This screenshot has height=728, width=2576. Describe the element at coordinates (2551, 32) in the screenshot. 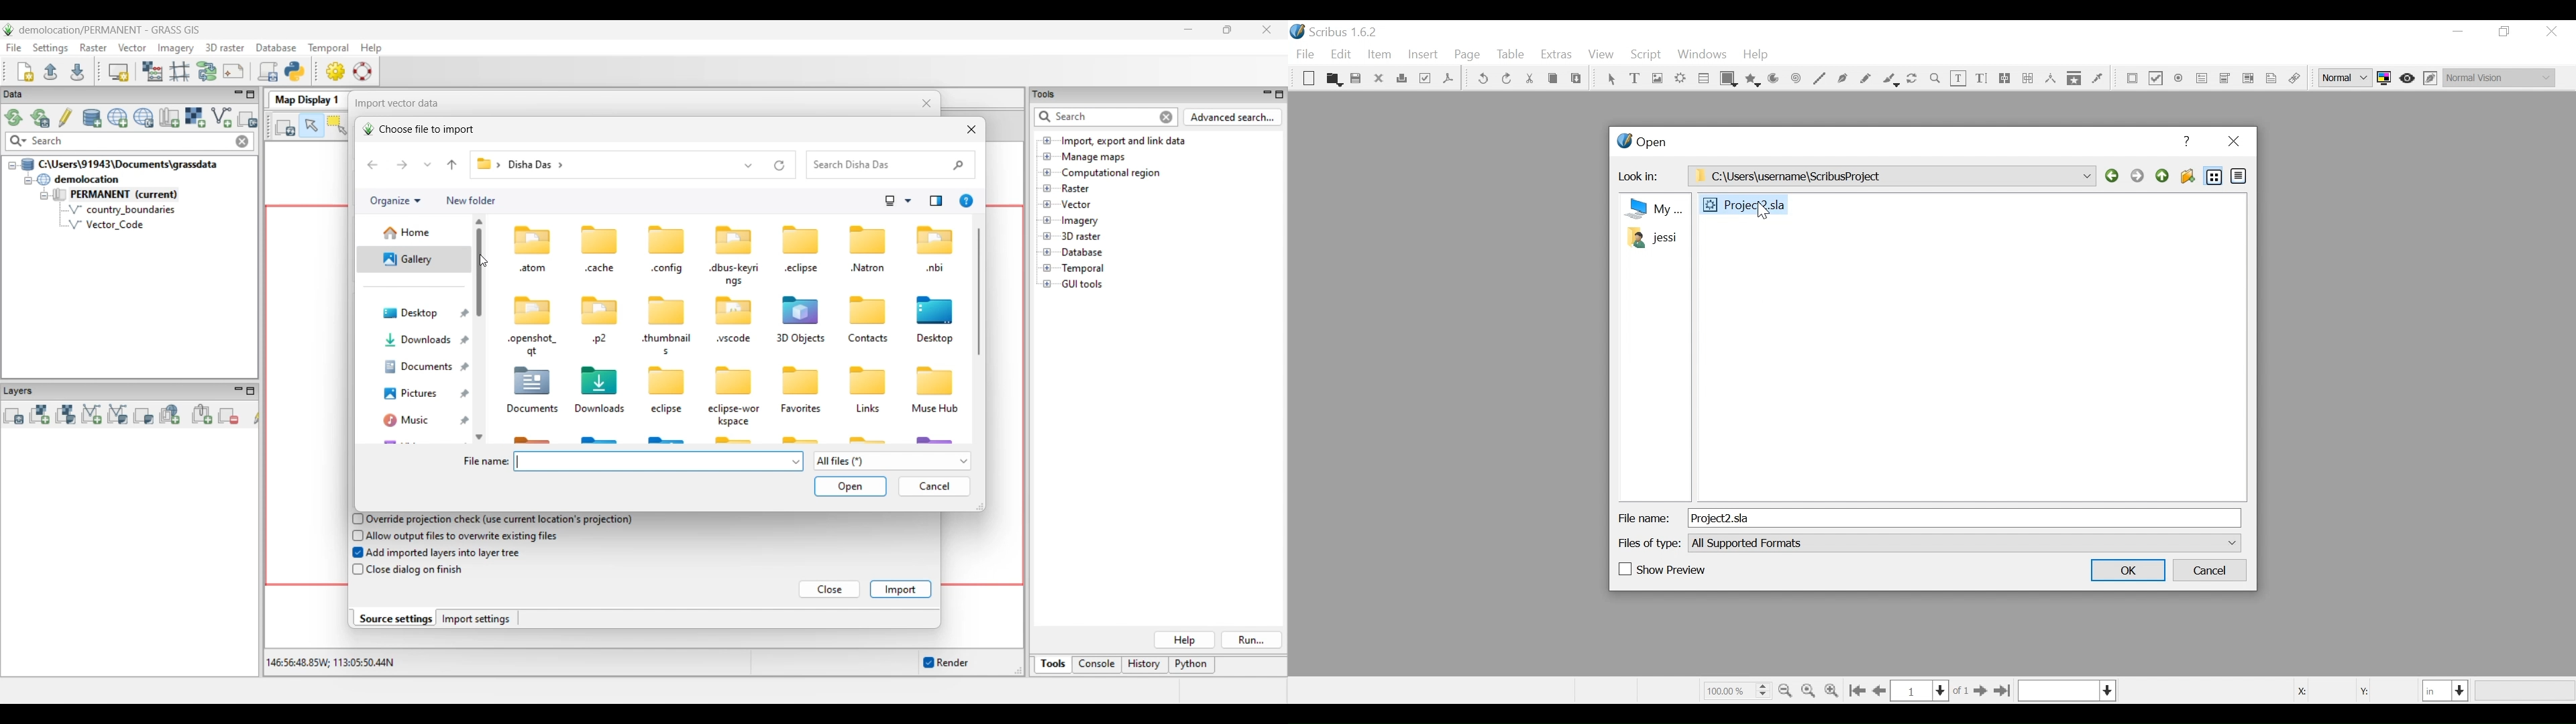

I see `Close` at that location.